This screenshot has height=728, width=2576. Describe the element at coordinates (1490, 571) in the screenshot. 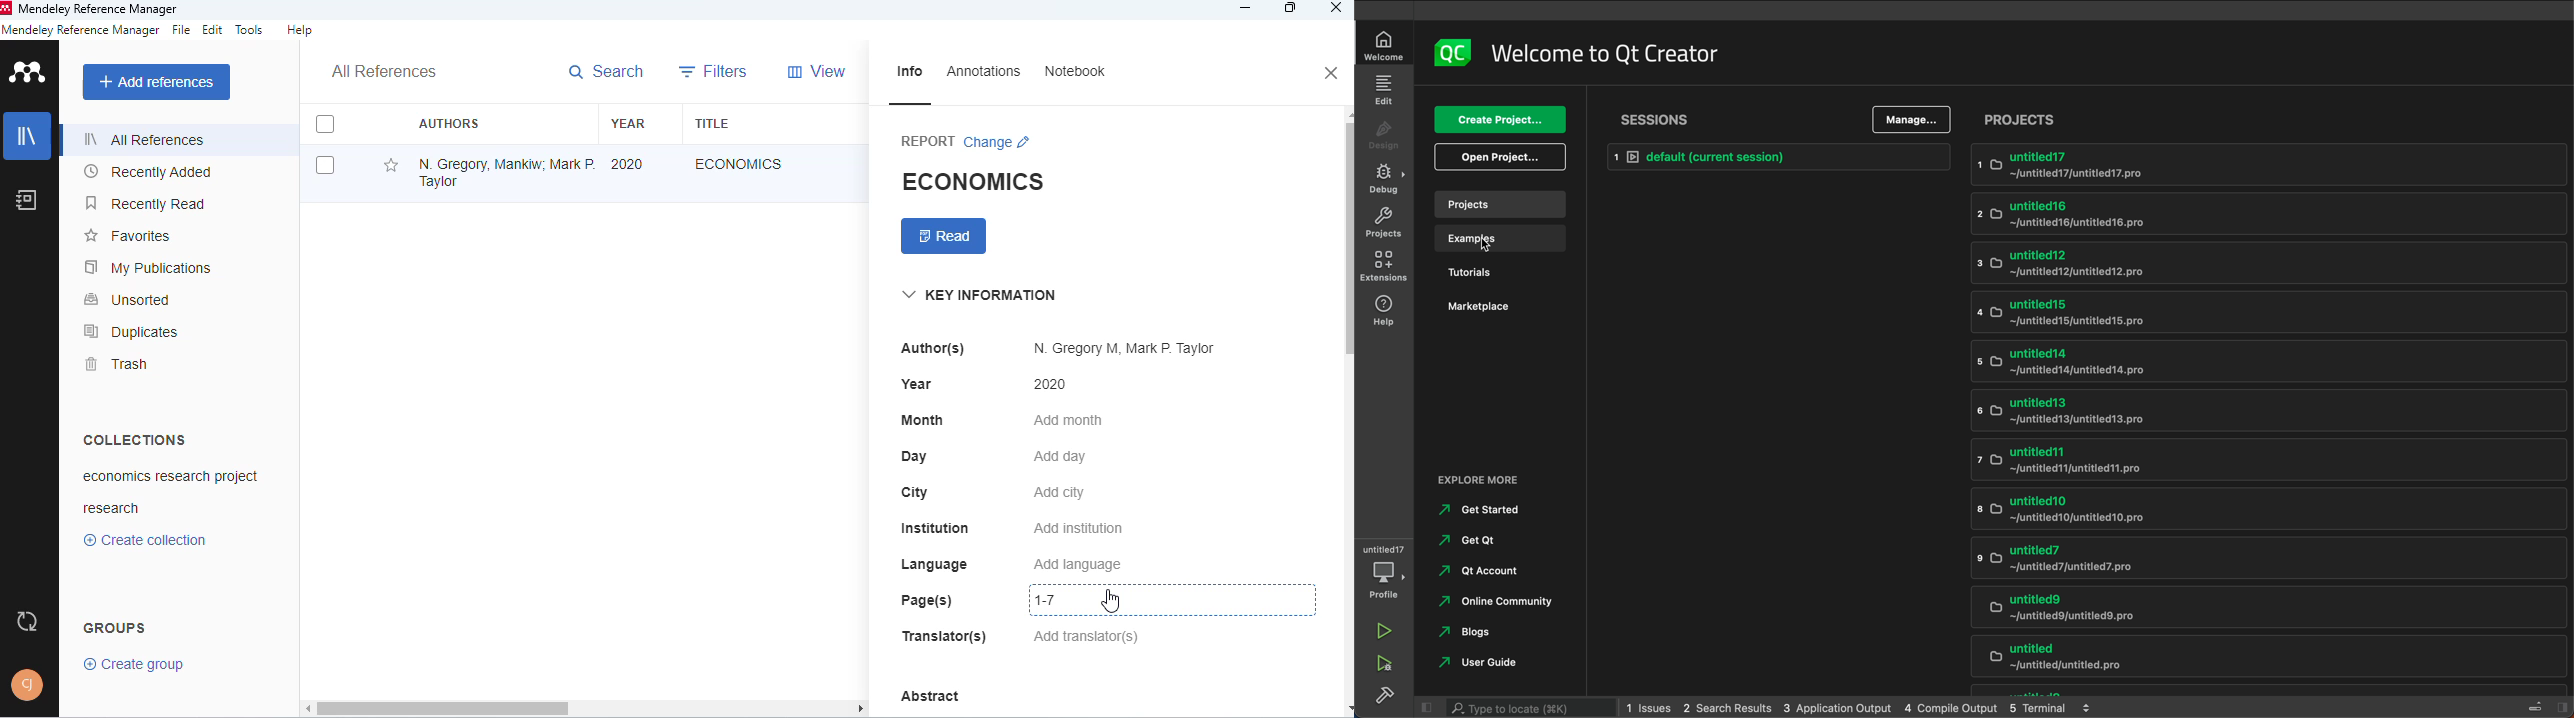

I see `qt account` at that location.